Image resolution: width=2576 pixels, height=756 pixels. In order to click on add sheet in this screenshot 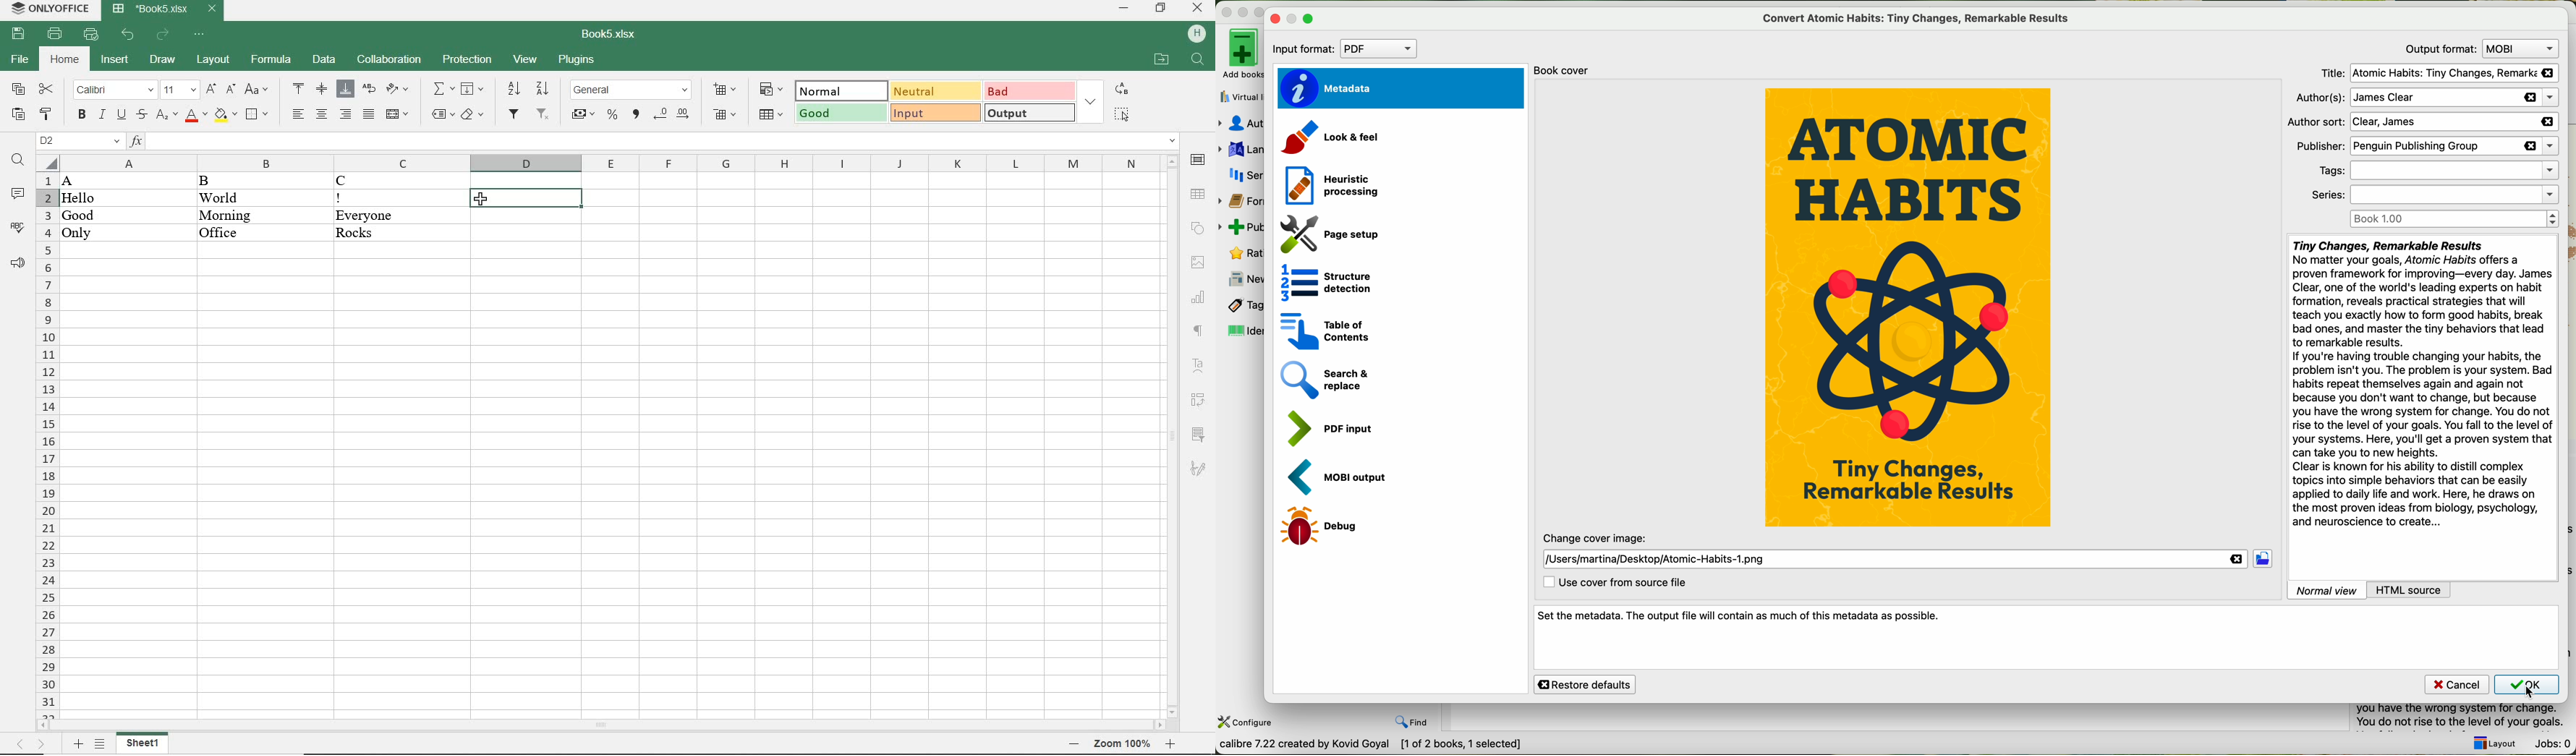, I will do `click(77, 743)`.